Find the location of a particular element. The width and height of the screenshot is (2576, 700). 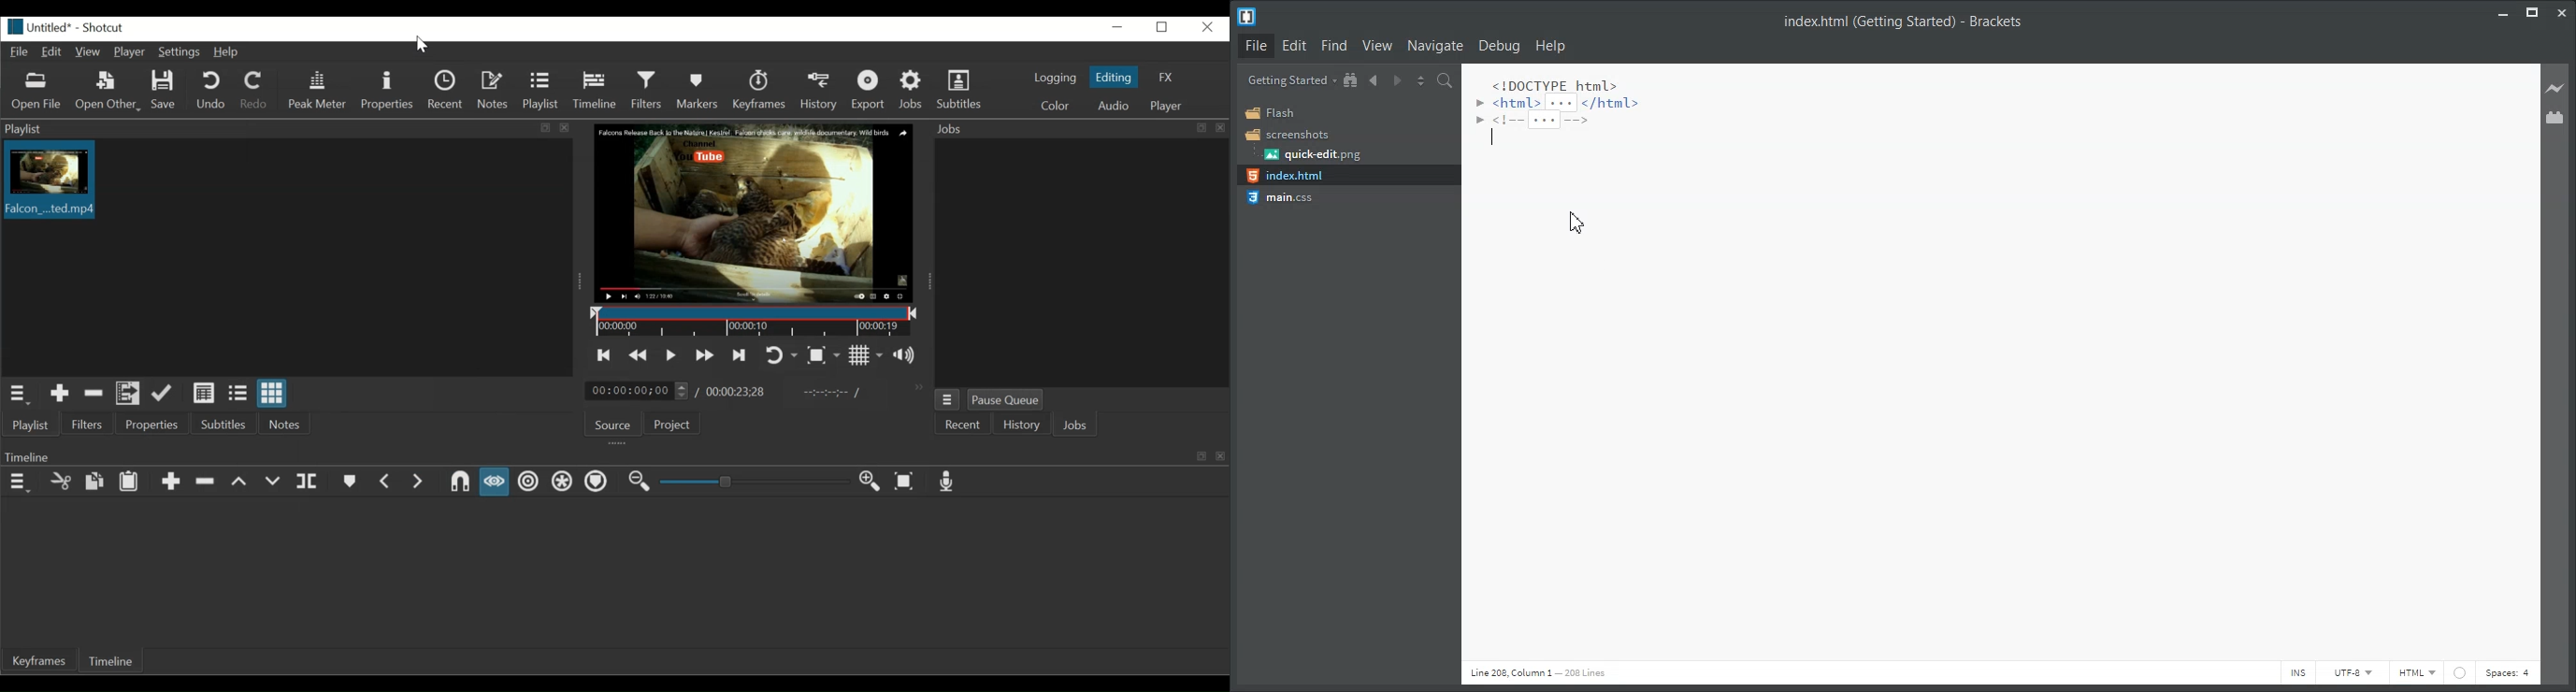

minimize is located at coordinates (1118, 28).